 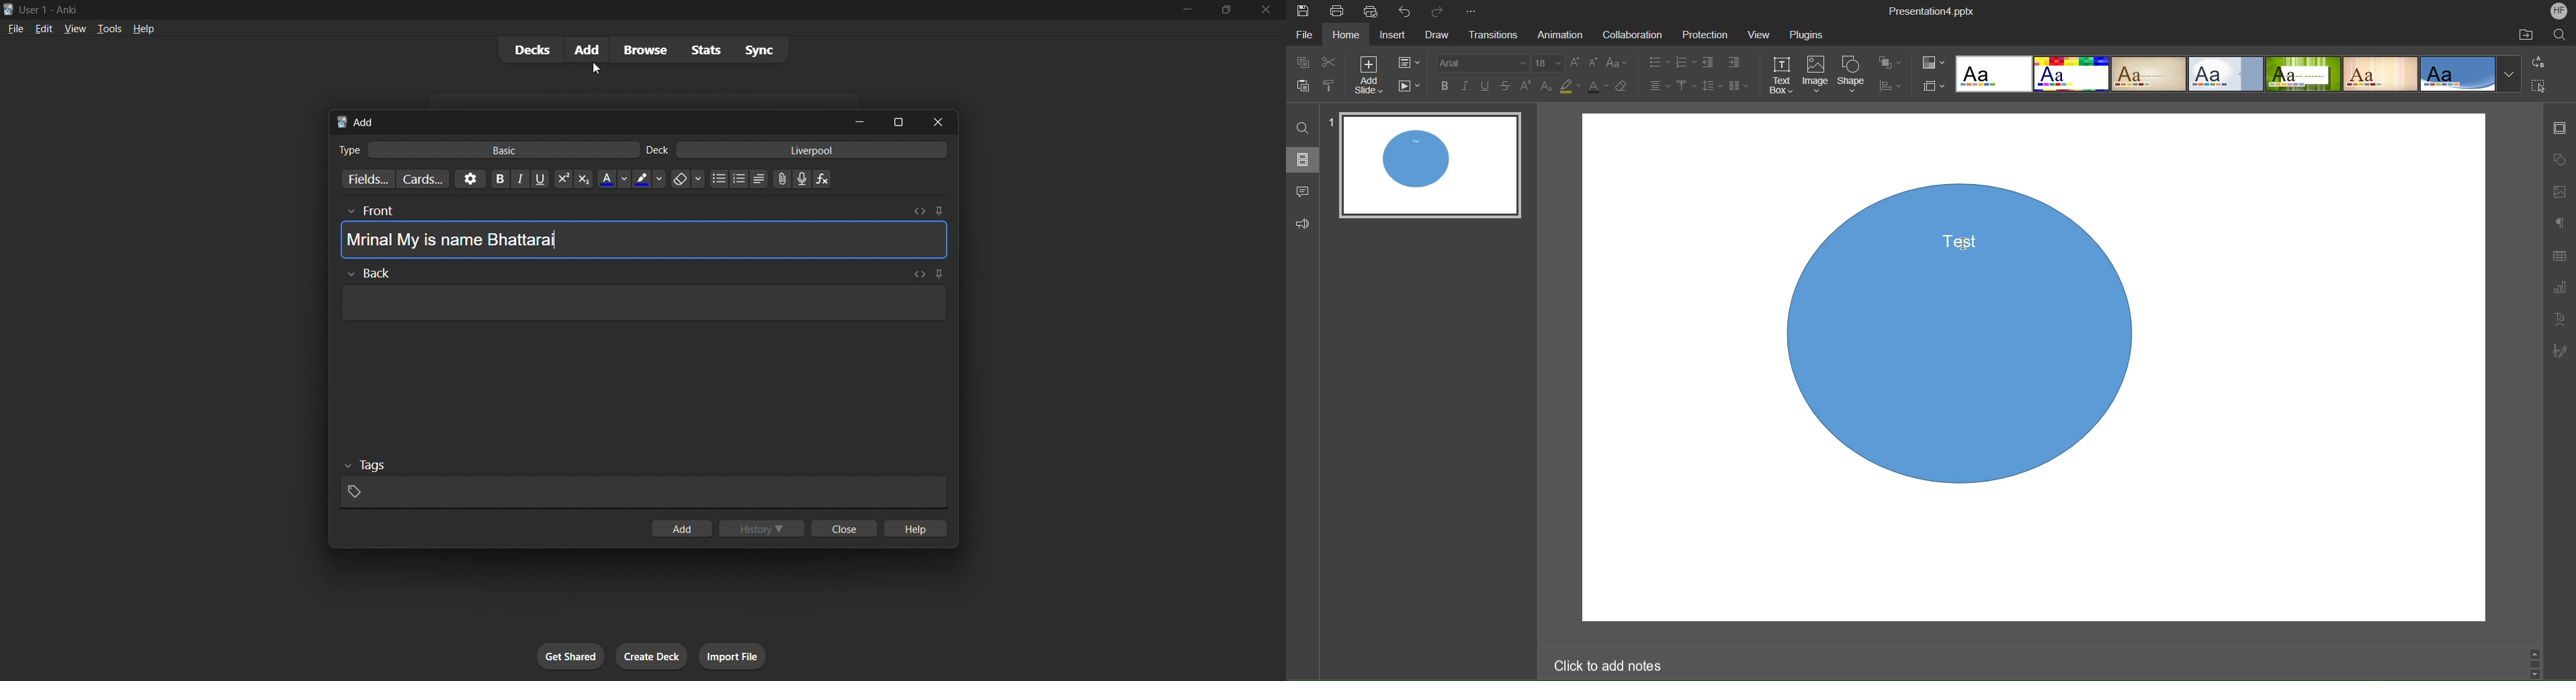 I want to click on Color, so click(x=1933, y=64).